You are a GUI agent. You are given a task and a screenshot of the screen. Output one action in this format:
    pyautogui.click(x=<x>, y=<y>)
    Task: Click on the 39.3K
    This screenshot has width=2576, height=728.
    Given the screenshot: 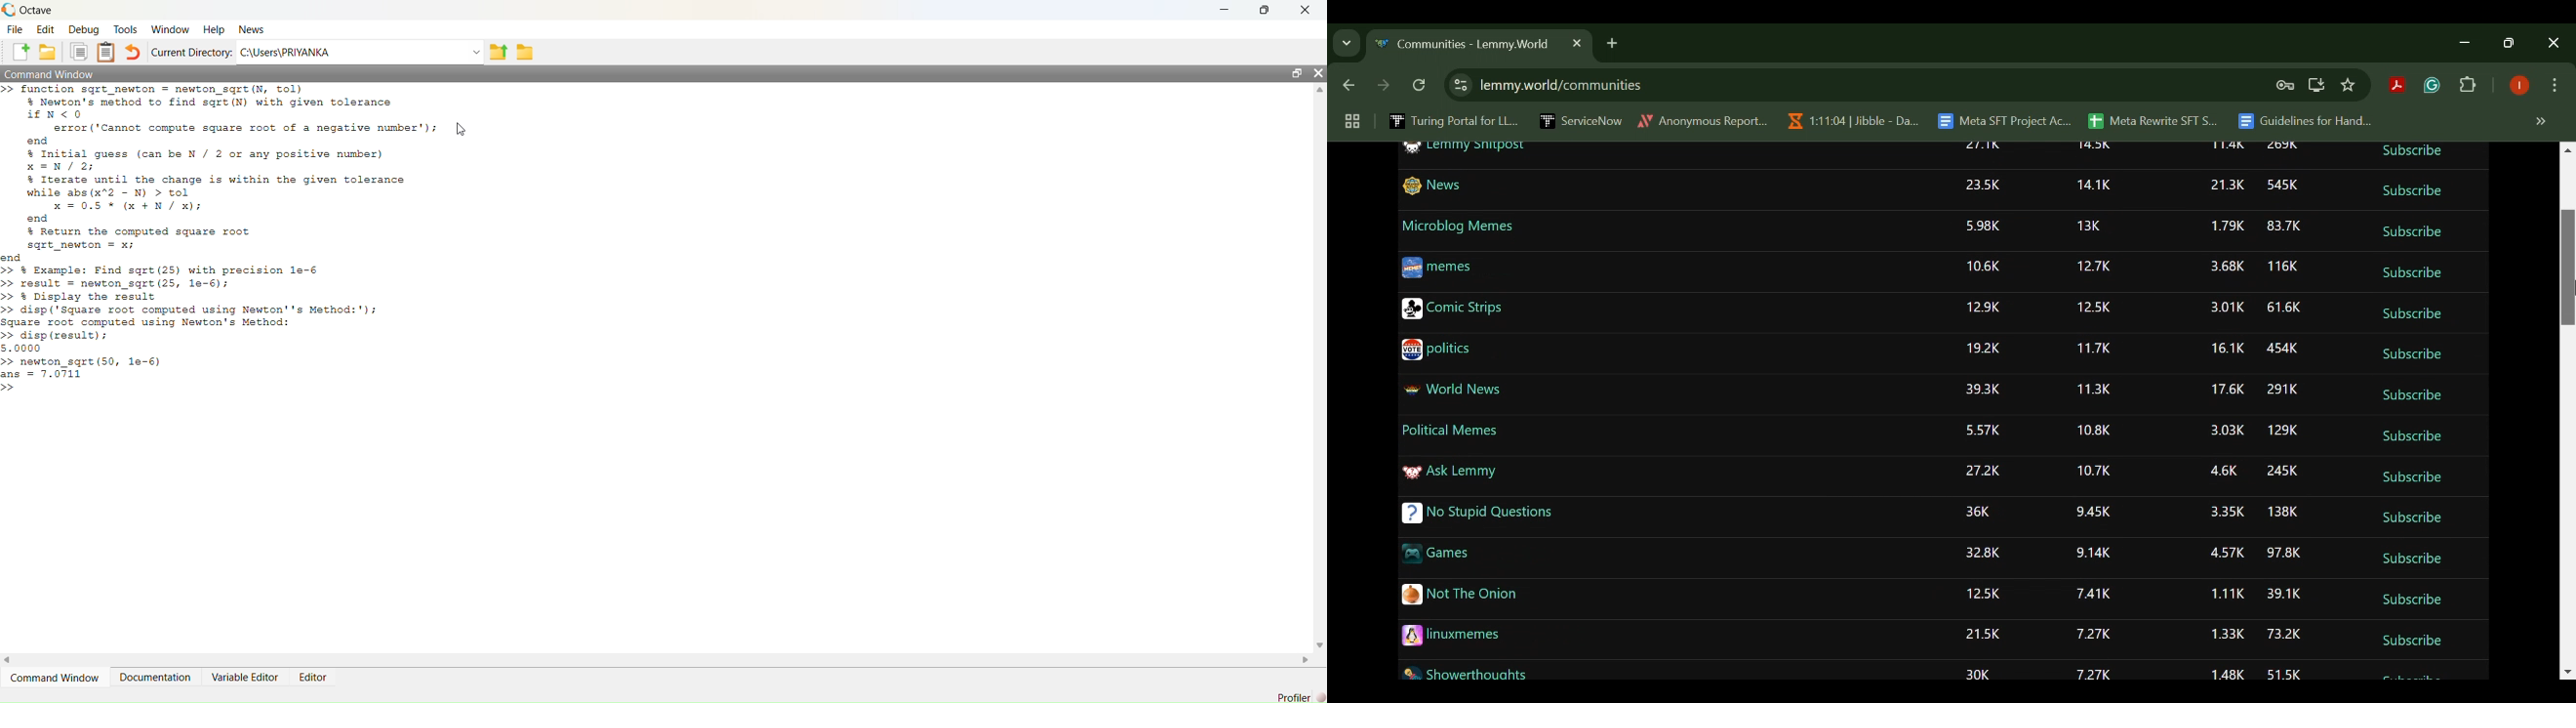 What is the action you would take?
    pyautogui.click(x=1983, y=389)
    